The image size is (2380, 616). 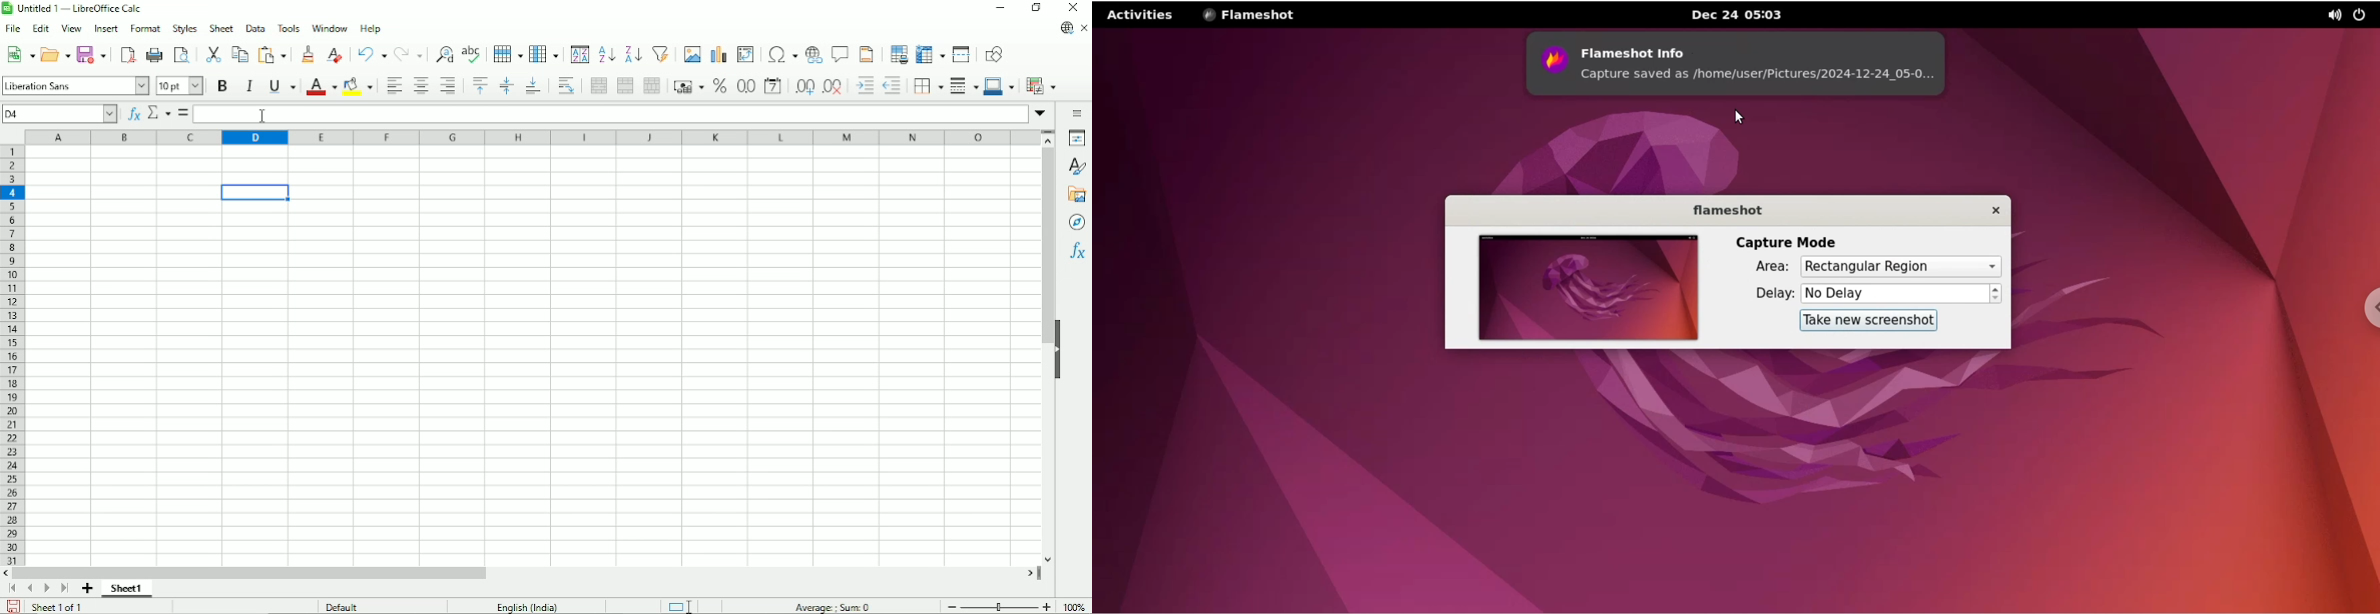 What do you see at coordinates (213, 54) in the screenshot?
I see `Cut` at bounding box center [213, 54].